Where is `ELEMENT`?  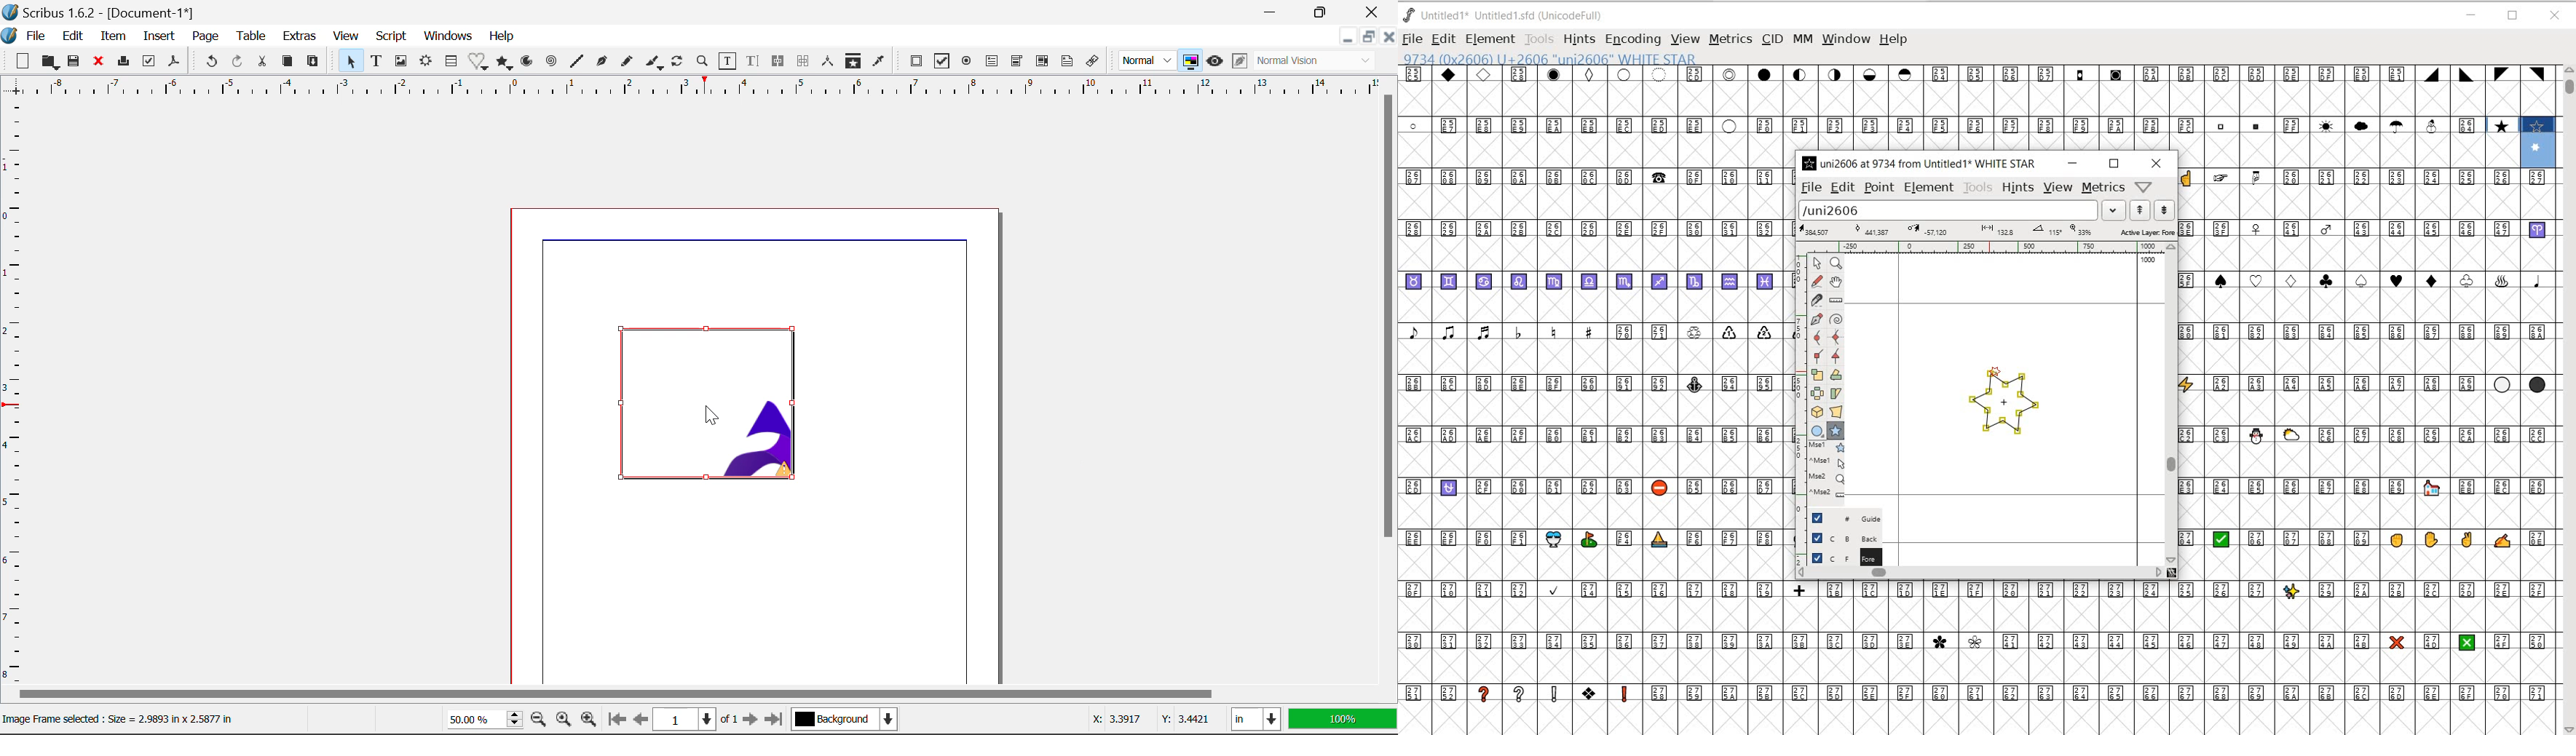
ELEMENT is located at coordinates (1490, 39).